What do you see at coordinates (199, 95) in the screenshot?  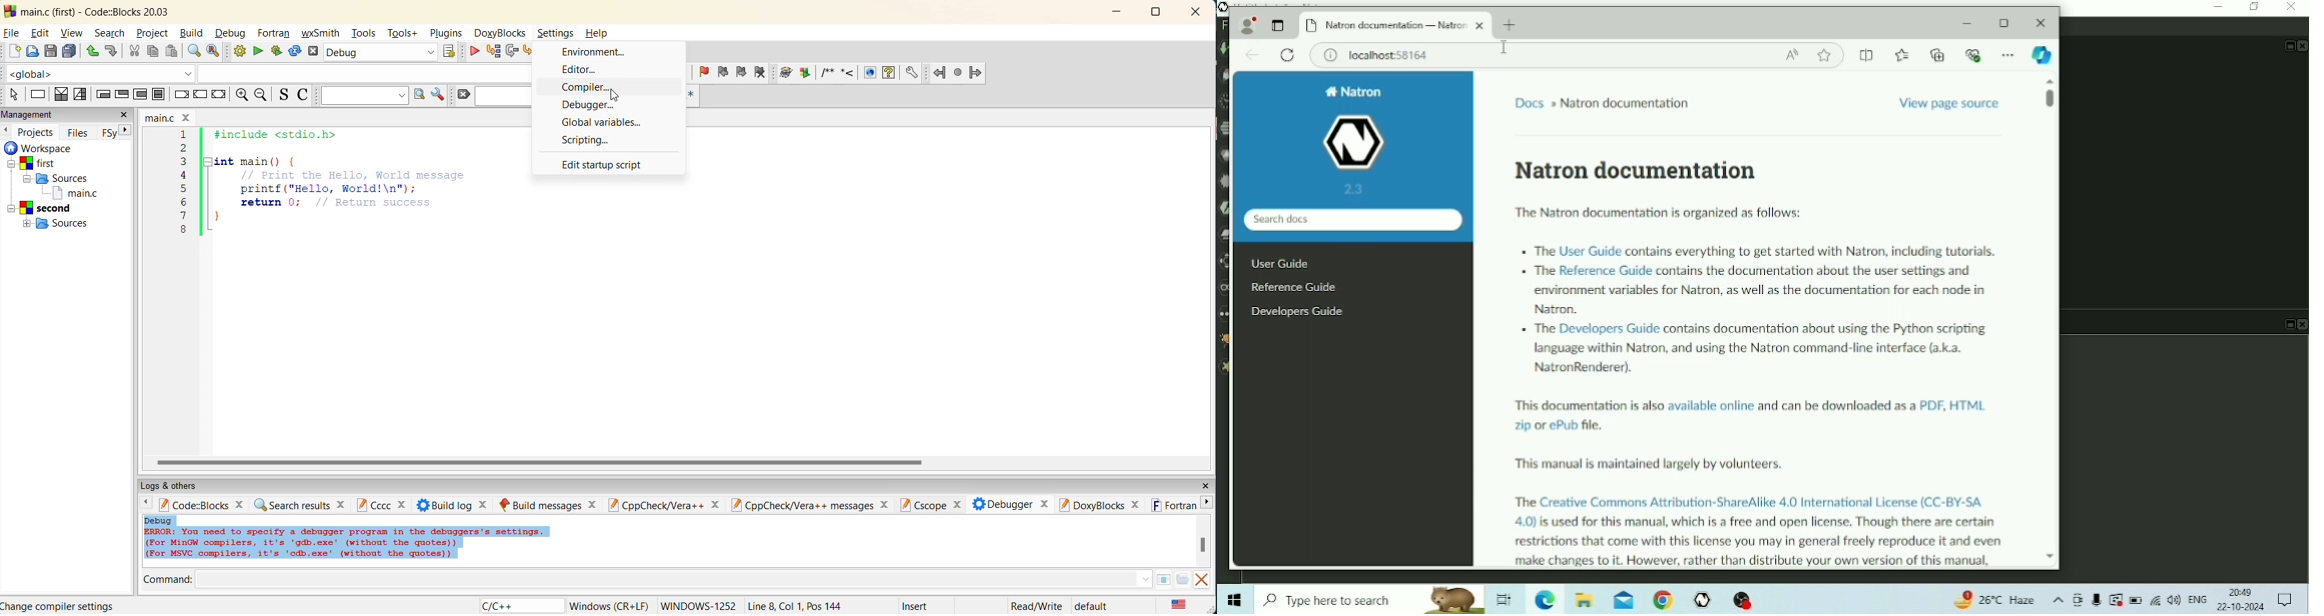 I see `continue instruction` at bounding box center [199, 95].